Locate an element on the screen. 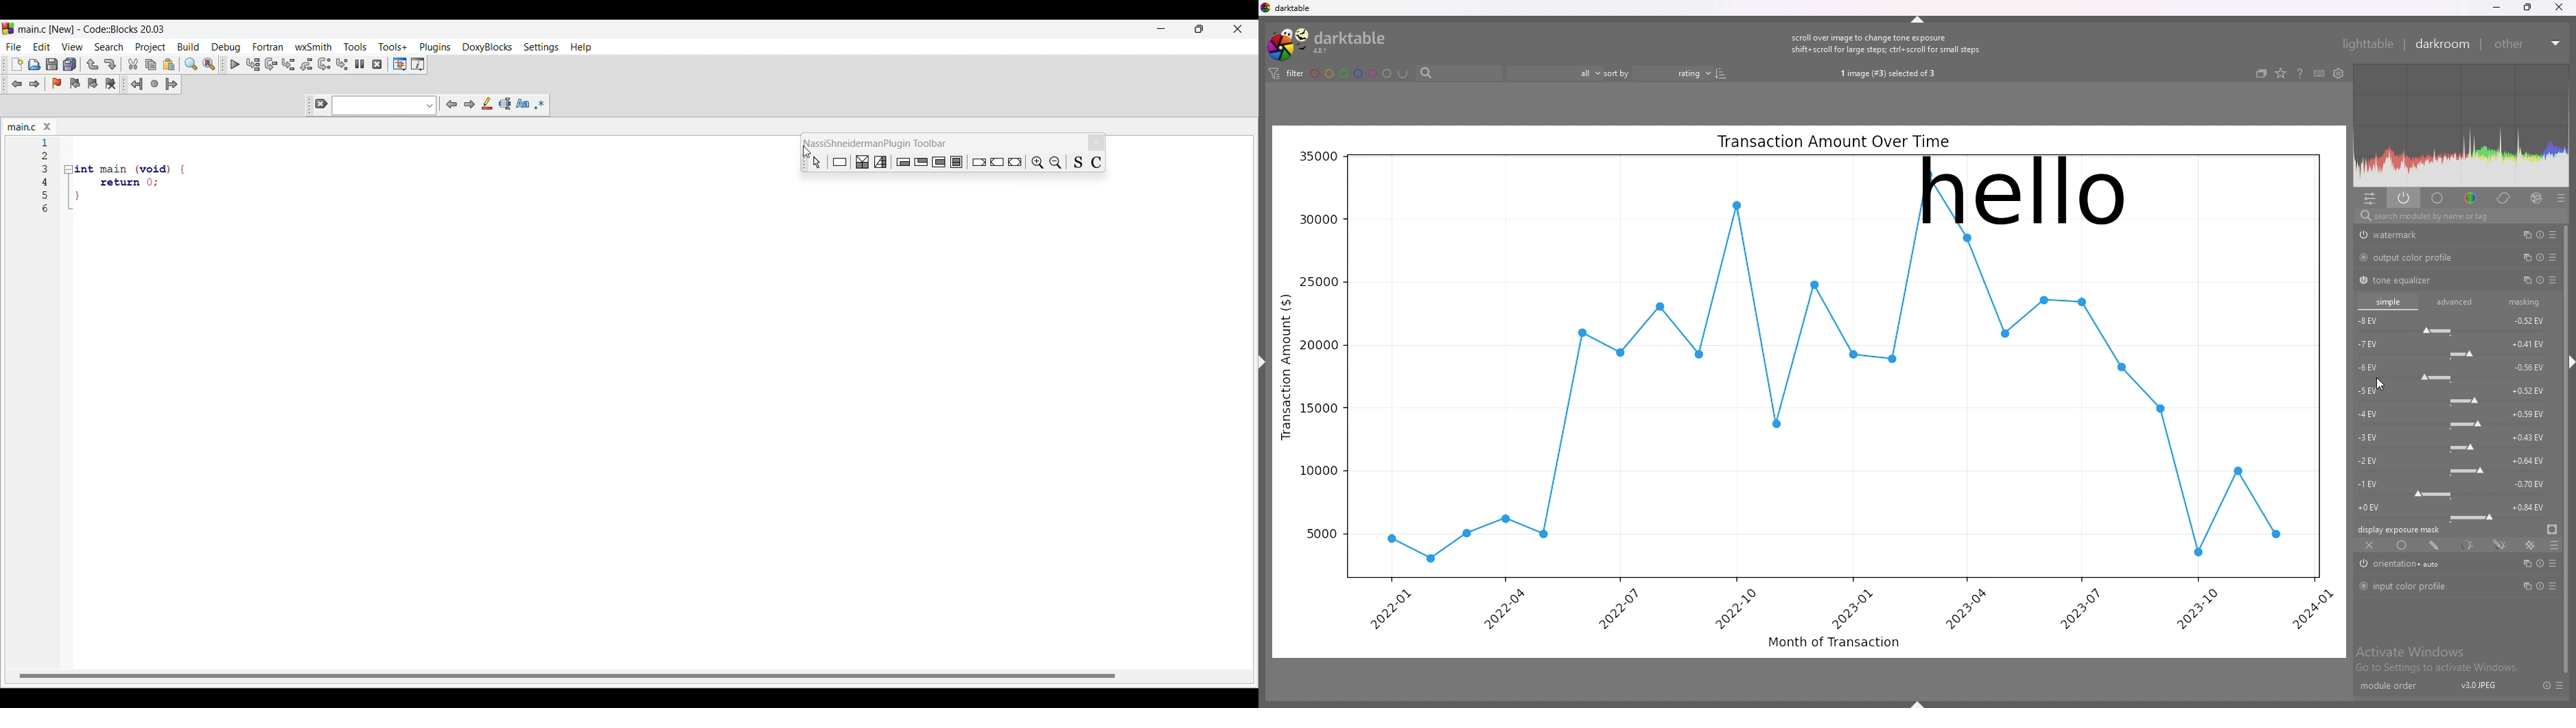 Image resolution: width=2576 pixels, height=728 pixels. help is located at coordinates (2299, 74).